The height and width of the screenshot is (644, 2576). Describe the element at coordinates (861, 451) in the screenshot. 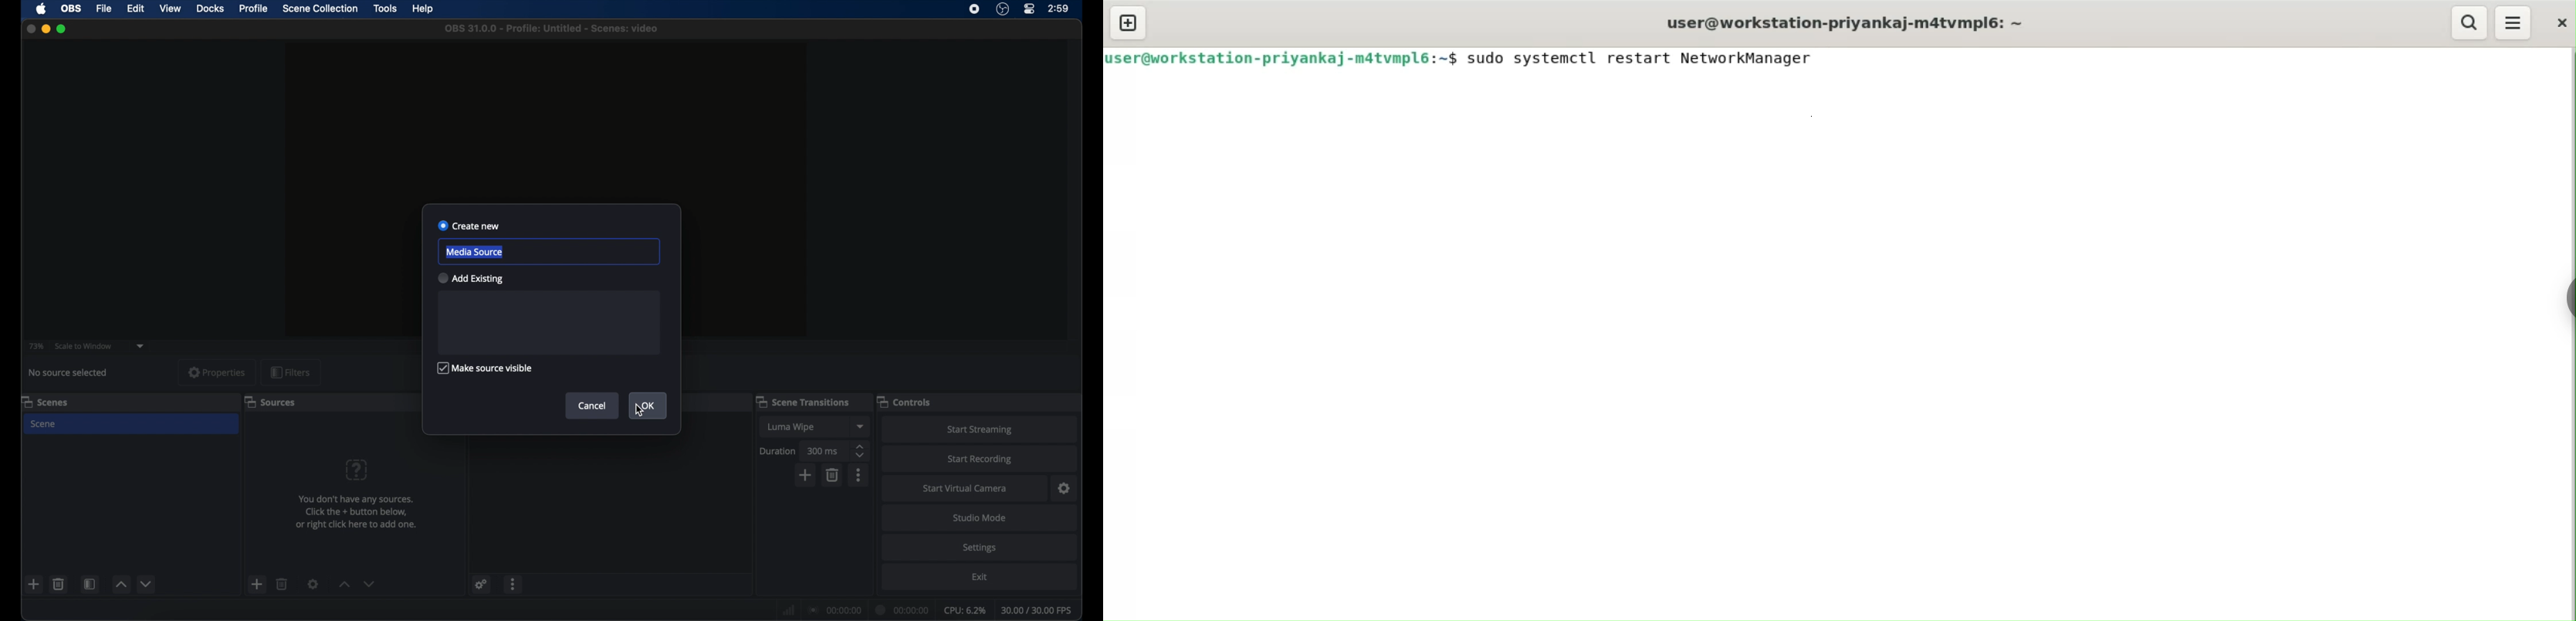

I see `stepper buttons` at that location.